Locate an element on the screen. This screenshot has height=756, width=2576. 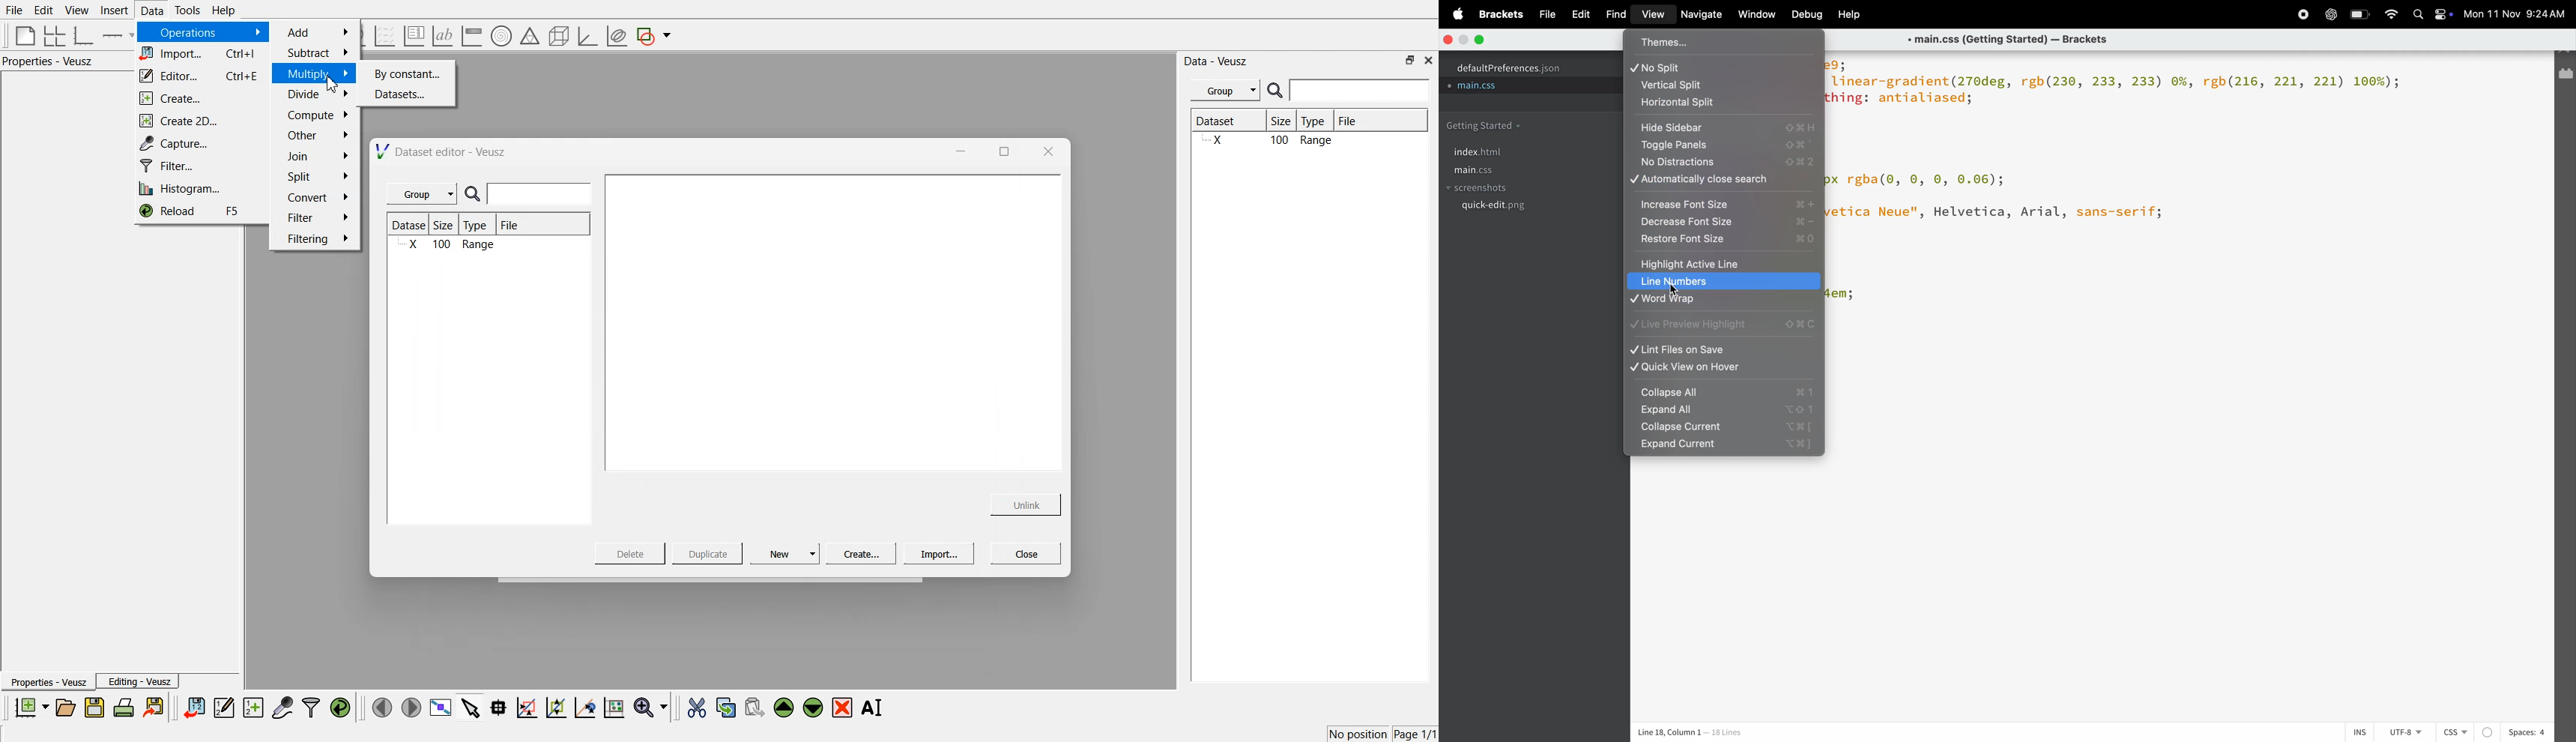
zoom out the graph axes is located at coordinates (554, 707).